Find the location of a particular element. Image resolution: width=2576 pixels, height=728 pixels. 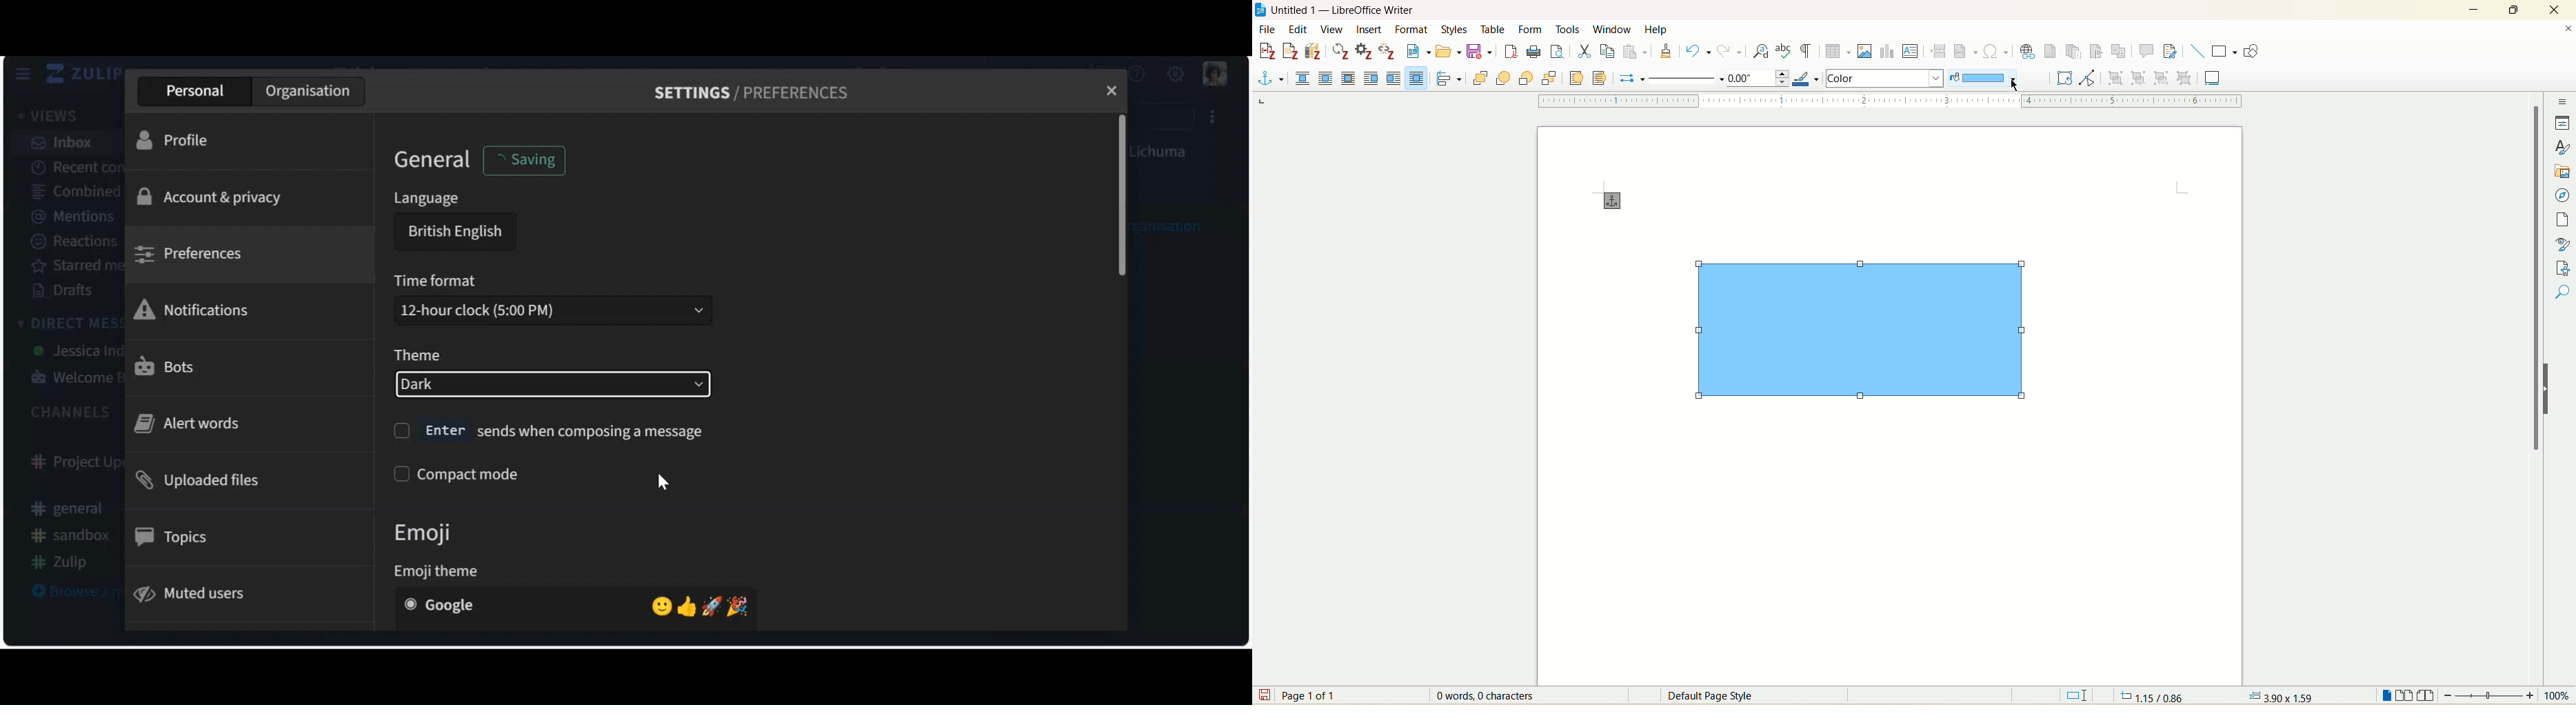

manage changes is located at coordinates (2565, 269).